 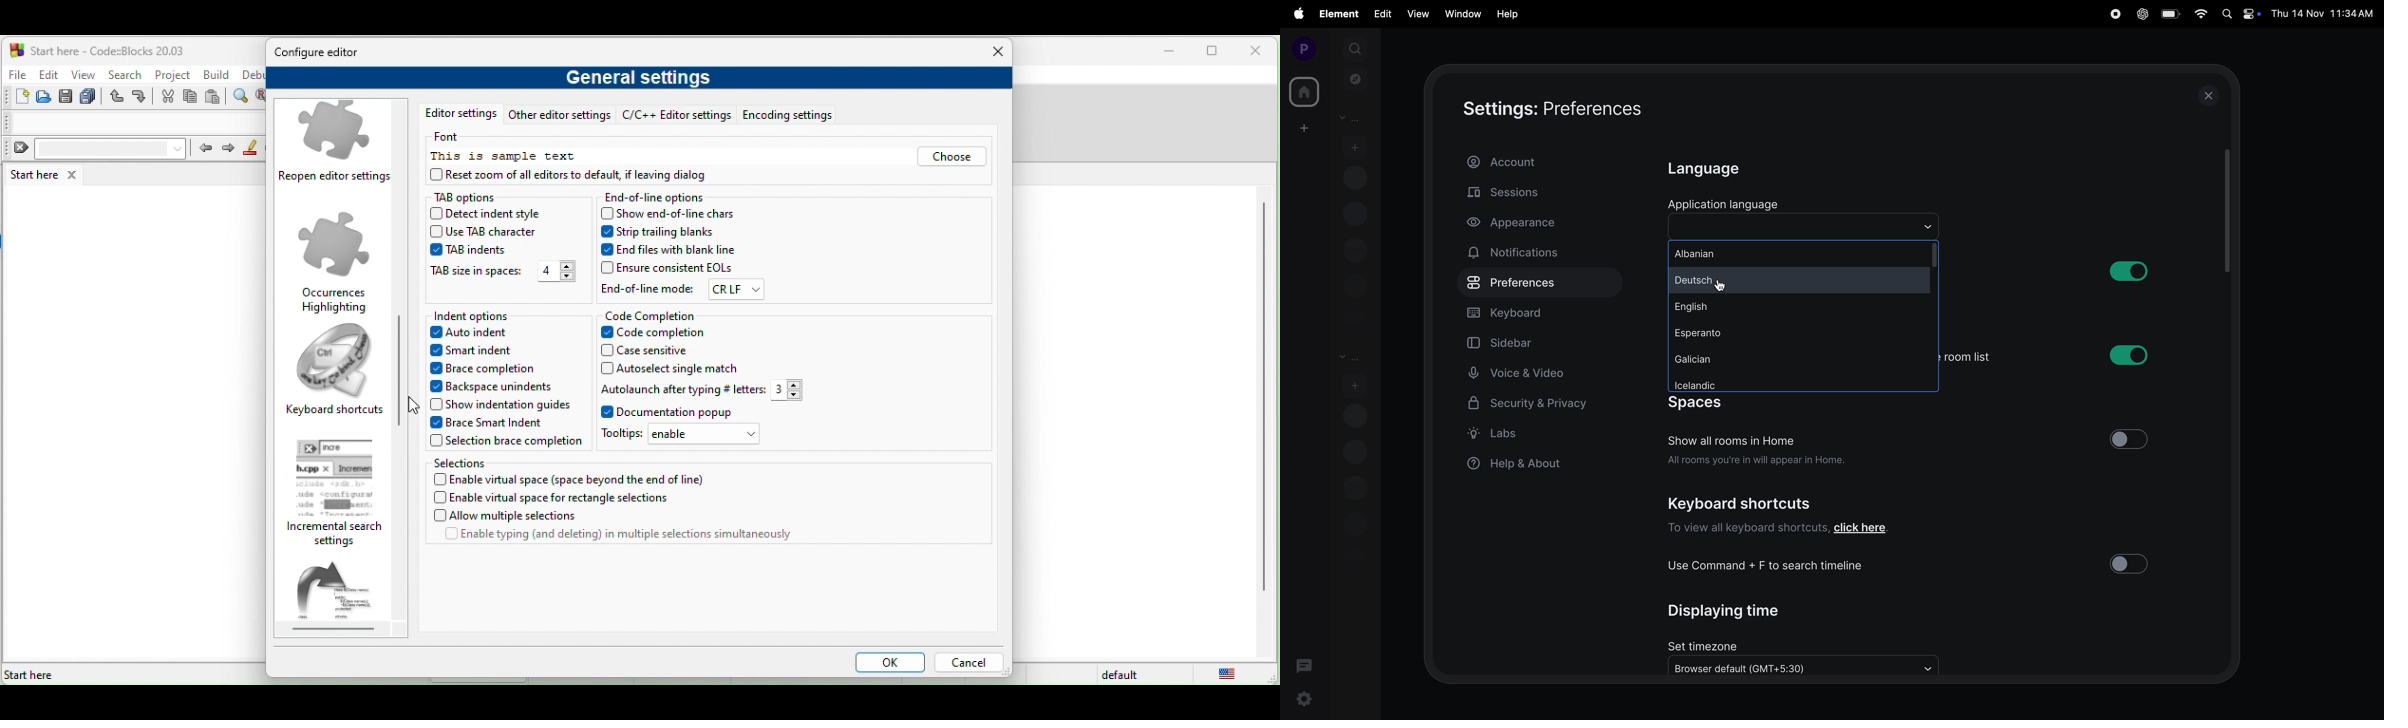 I want to click on apple widgets, so click(x=2237, y=14).